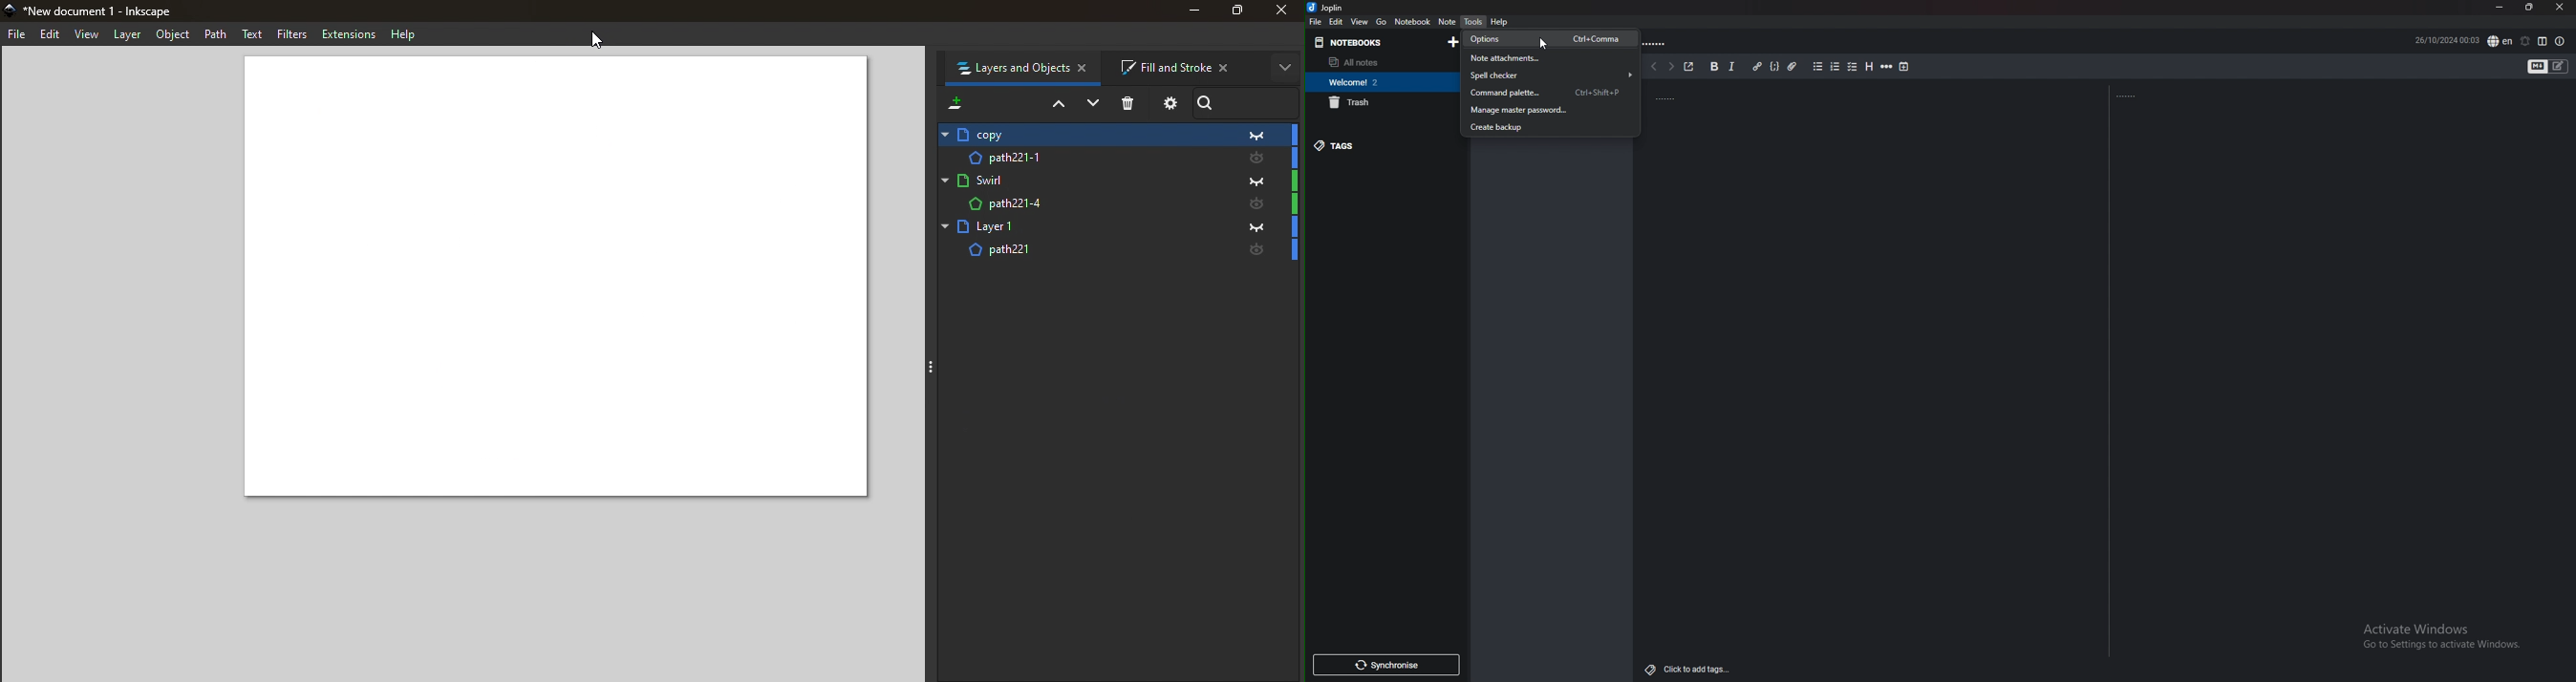 The image size is (2576, 700). I want to click on , so click(2128, 96).